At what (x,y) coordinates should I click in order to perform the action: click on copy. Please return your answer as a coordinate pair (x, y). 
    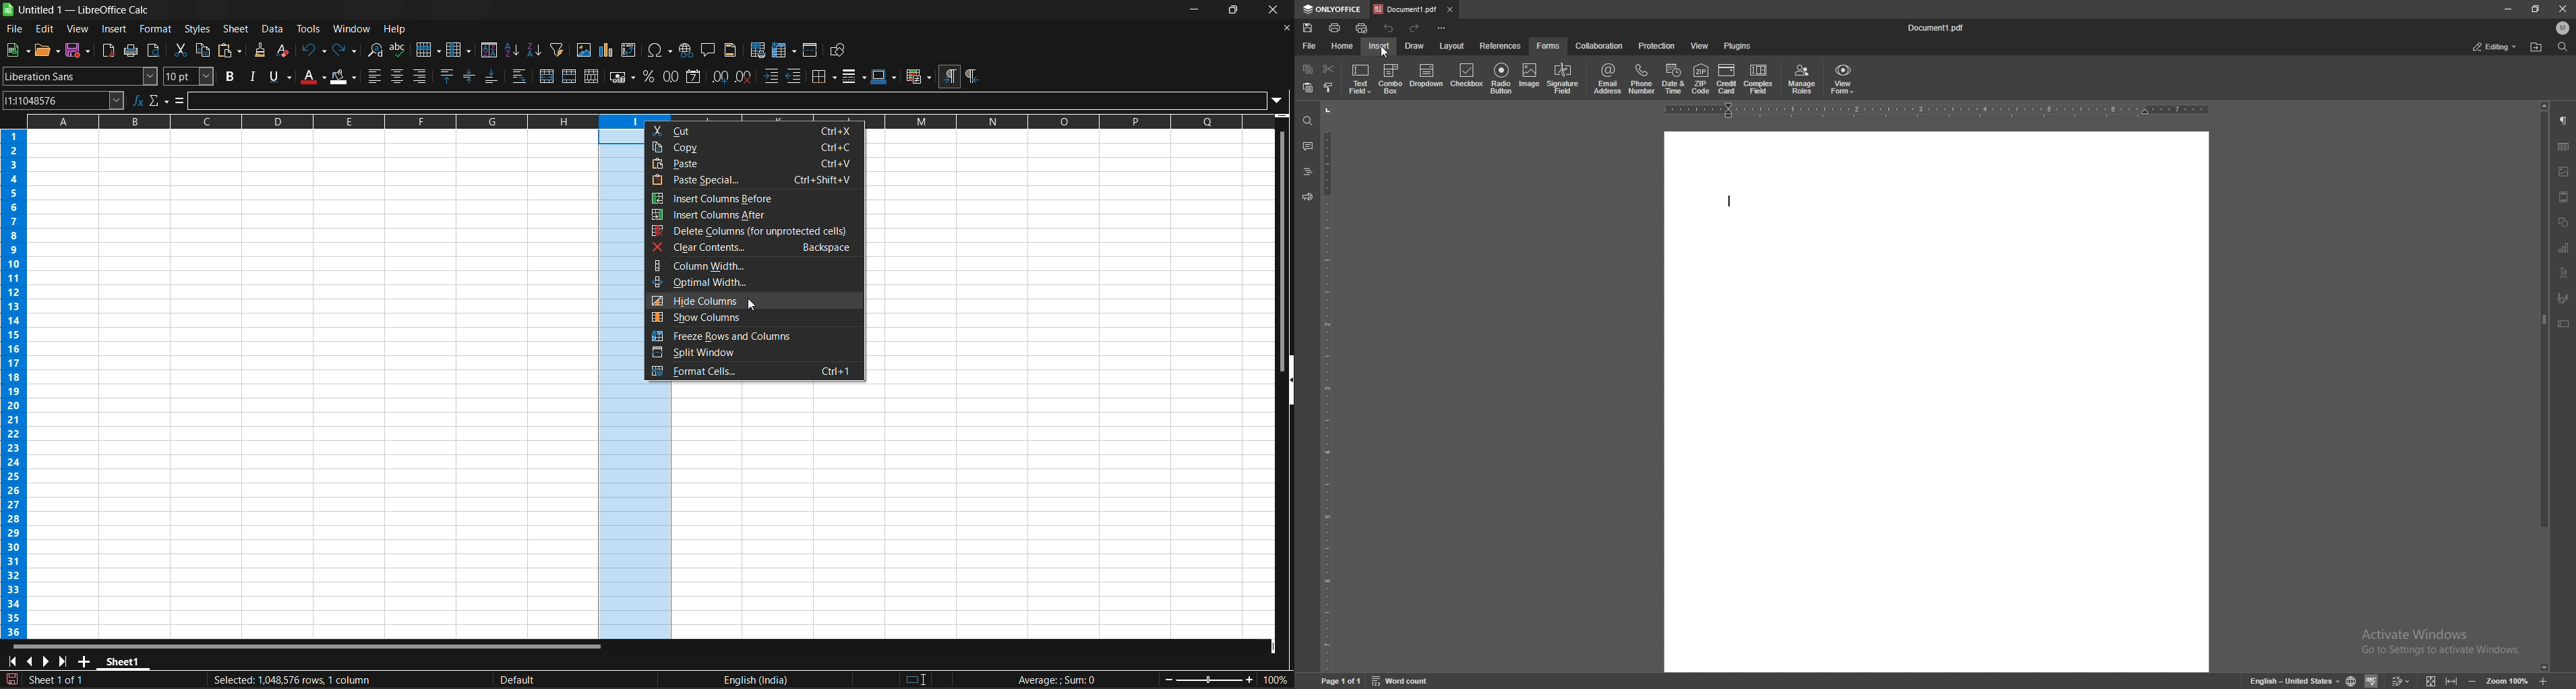
    Looking at the image, I should click on (754, 146).